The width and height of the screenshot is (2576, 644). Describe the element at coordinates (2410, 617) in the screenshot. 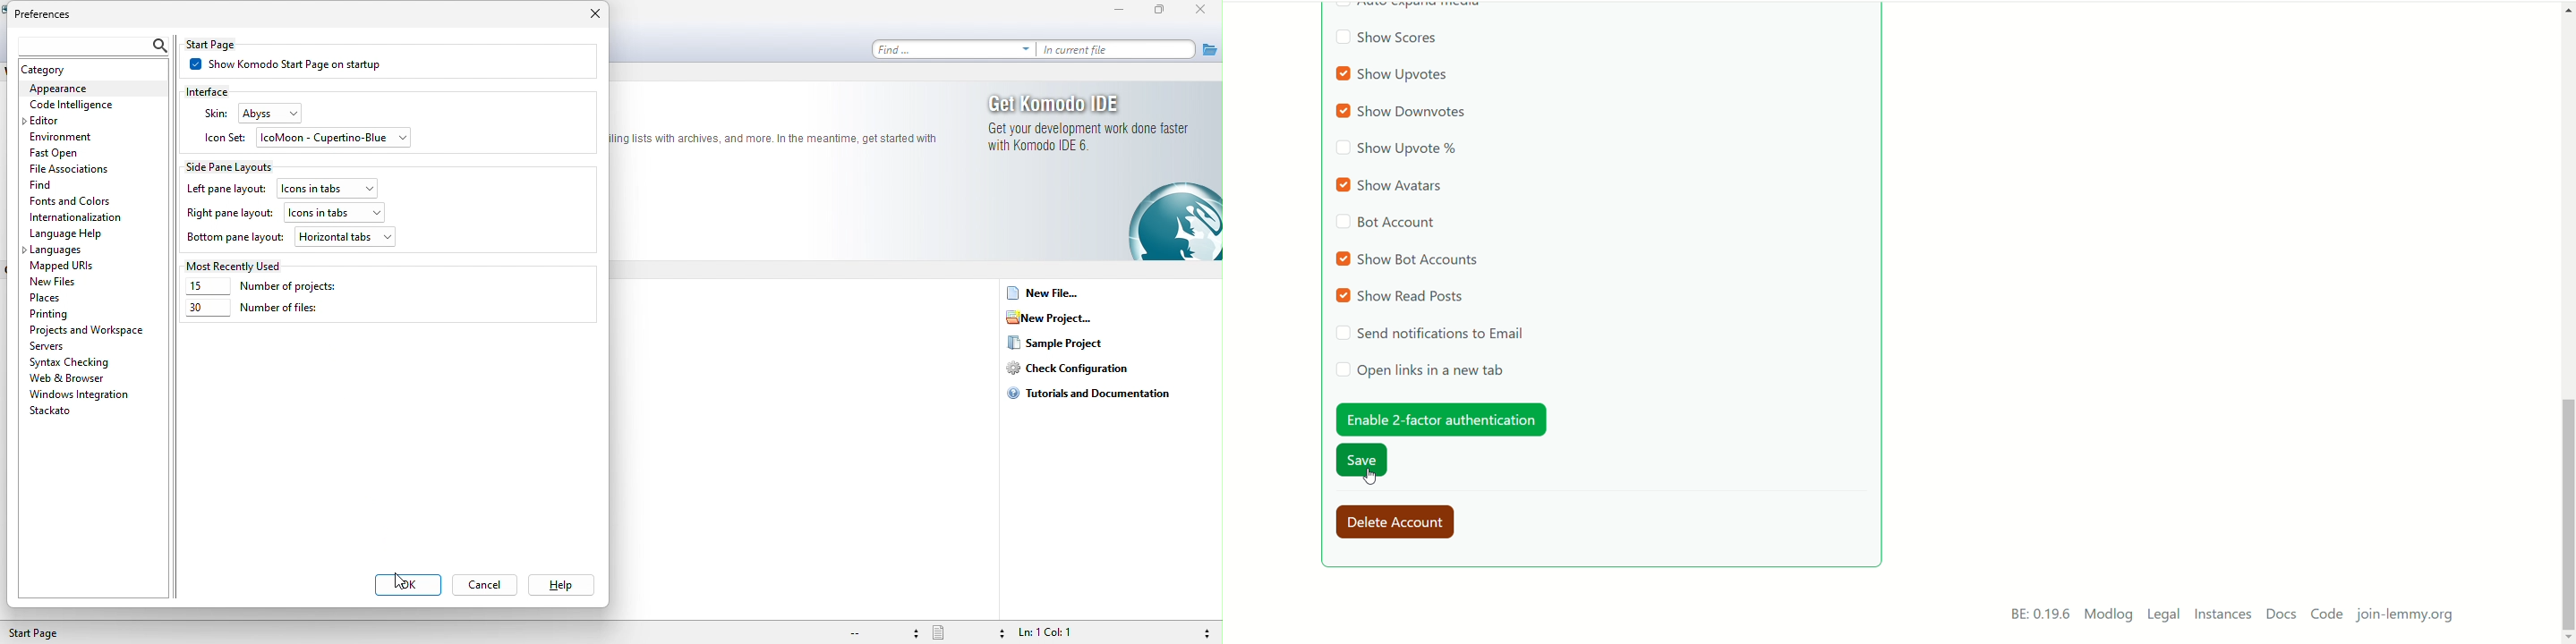

I see `JOIN-LEMMY.ORG` at that location.